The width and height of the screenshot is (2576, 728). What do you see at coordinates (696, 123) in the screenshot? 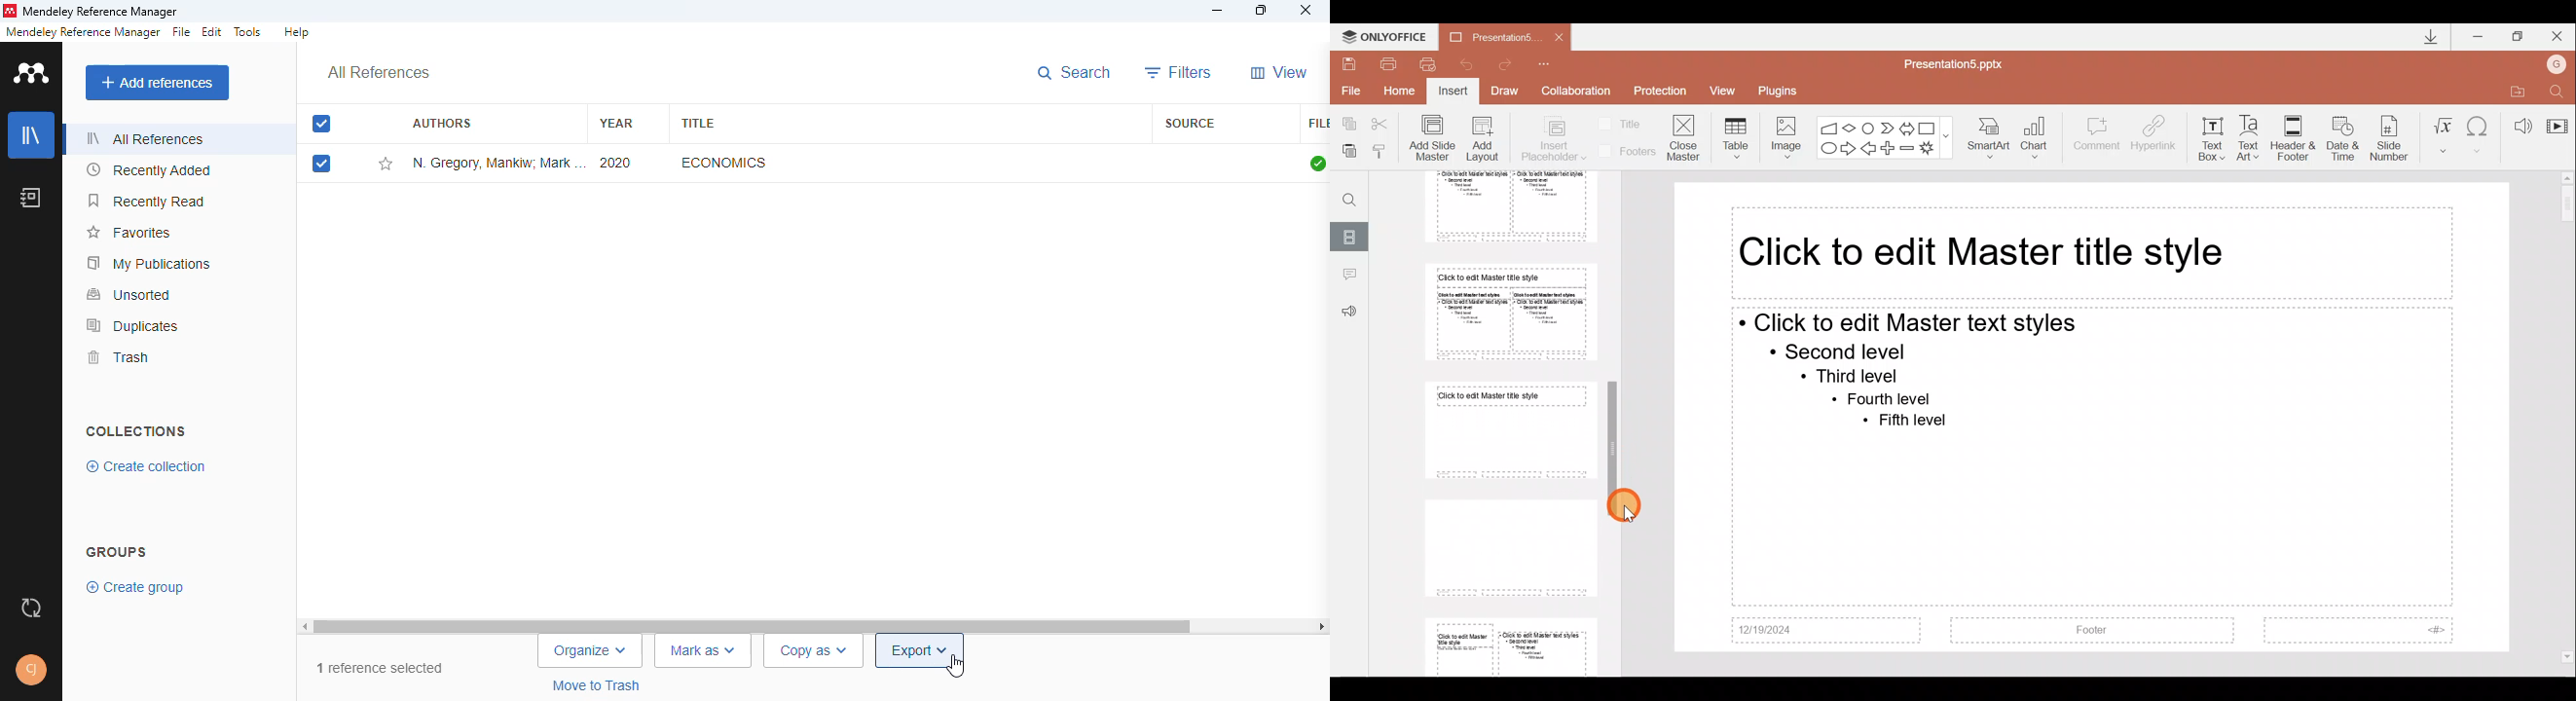
I see `title` at bounding box center [696, 123].